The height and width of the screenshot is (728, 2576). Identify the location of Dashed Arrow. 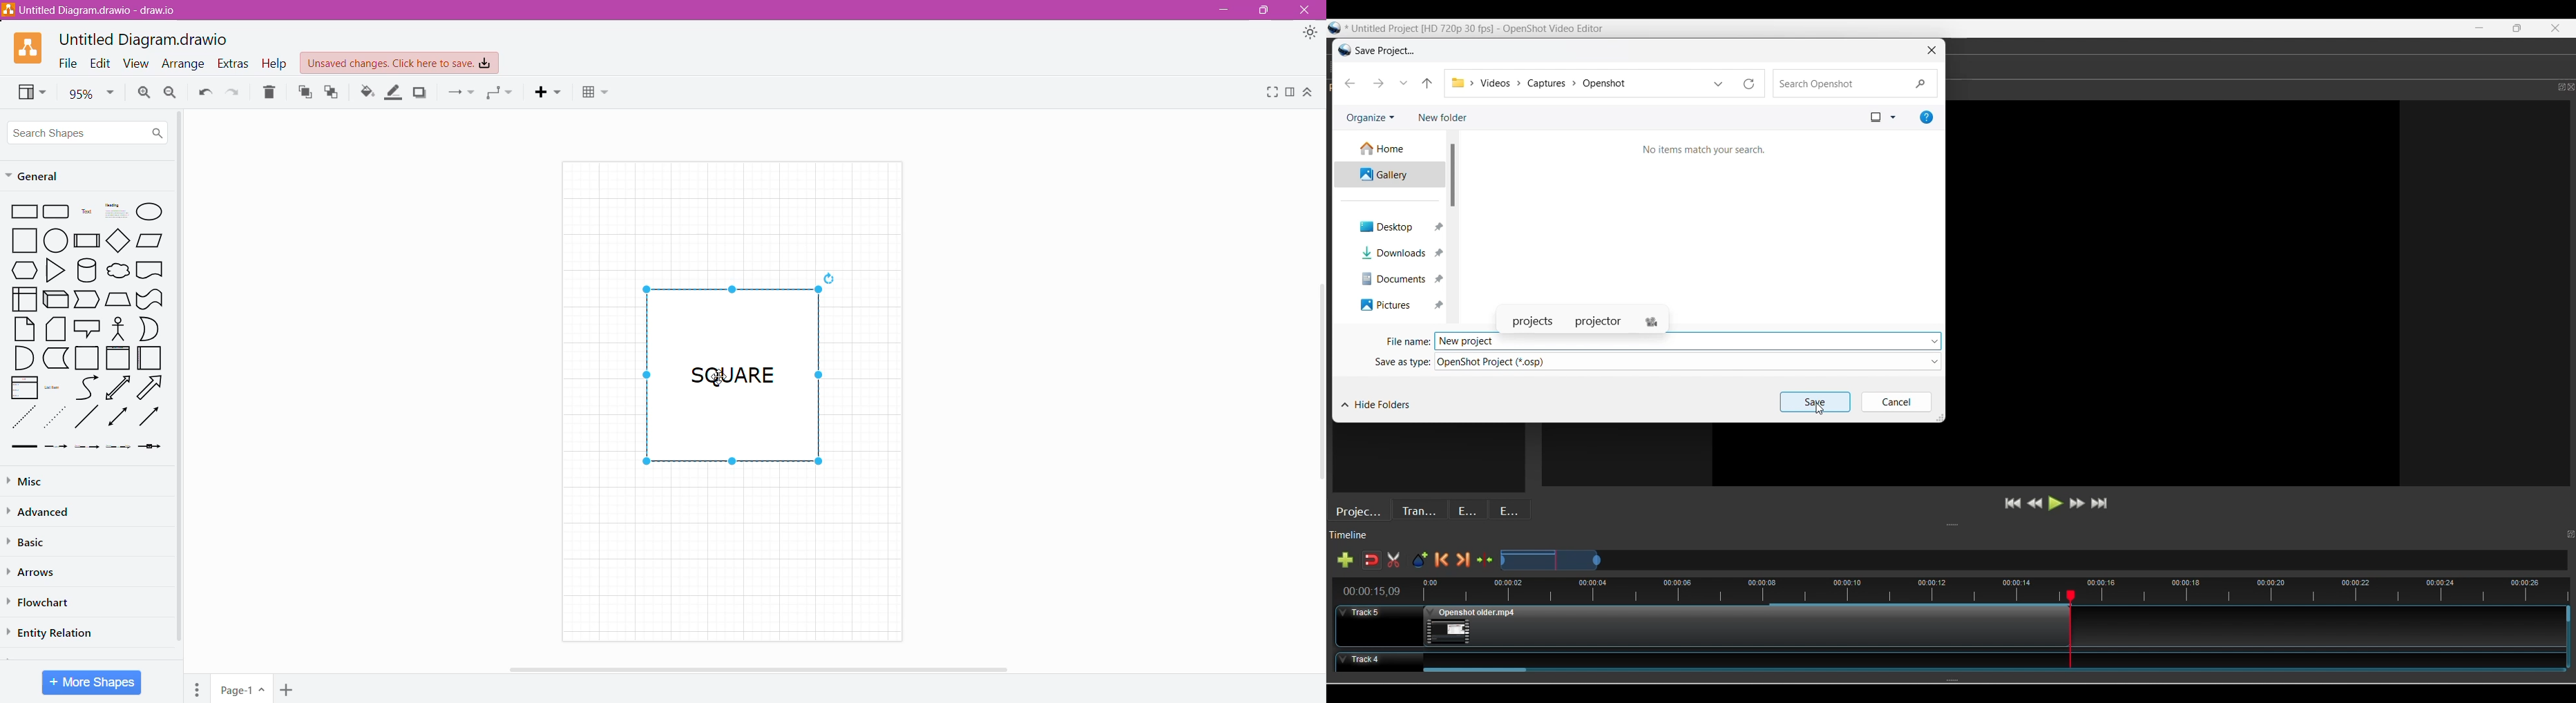
(55, 450).